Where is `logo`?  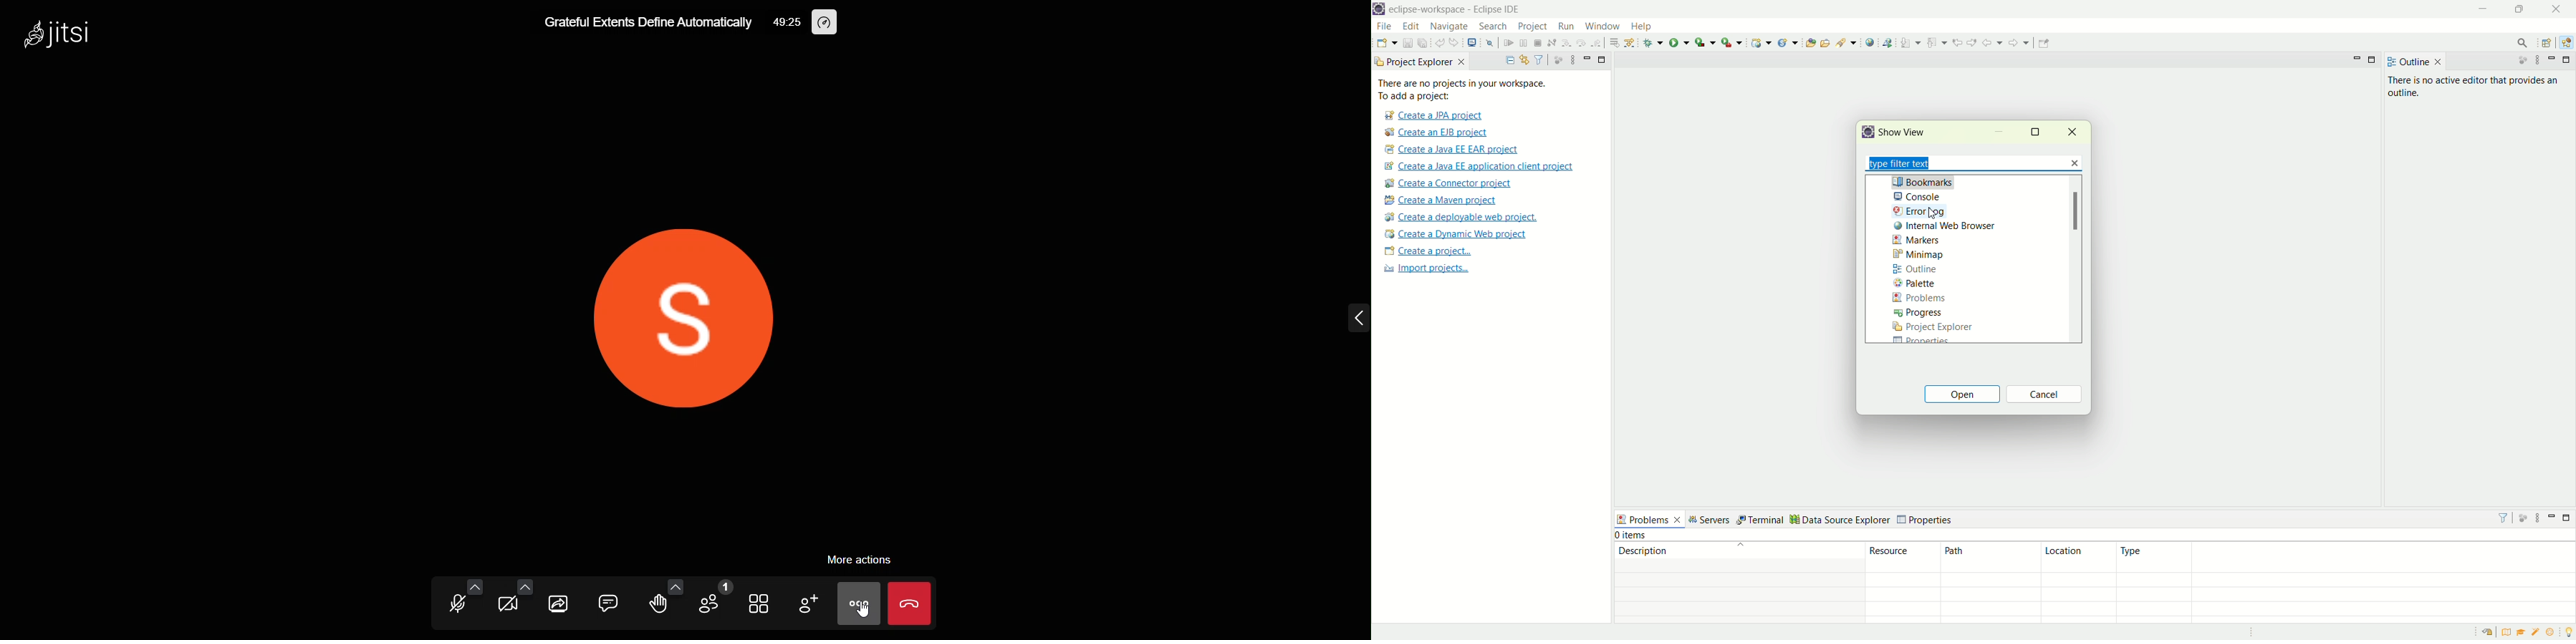
logo is located at coordinates (1867, 131).